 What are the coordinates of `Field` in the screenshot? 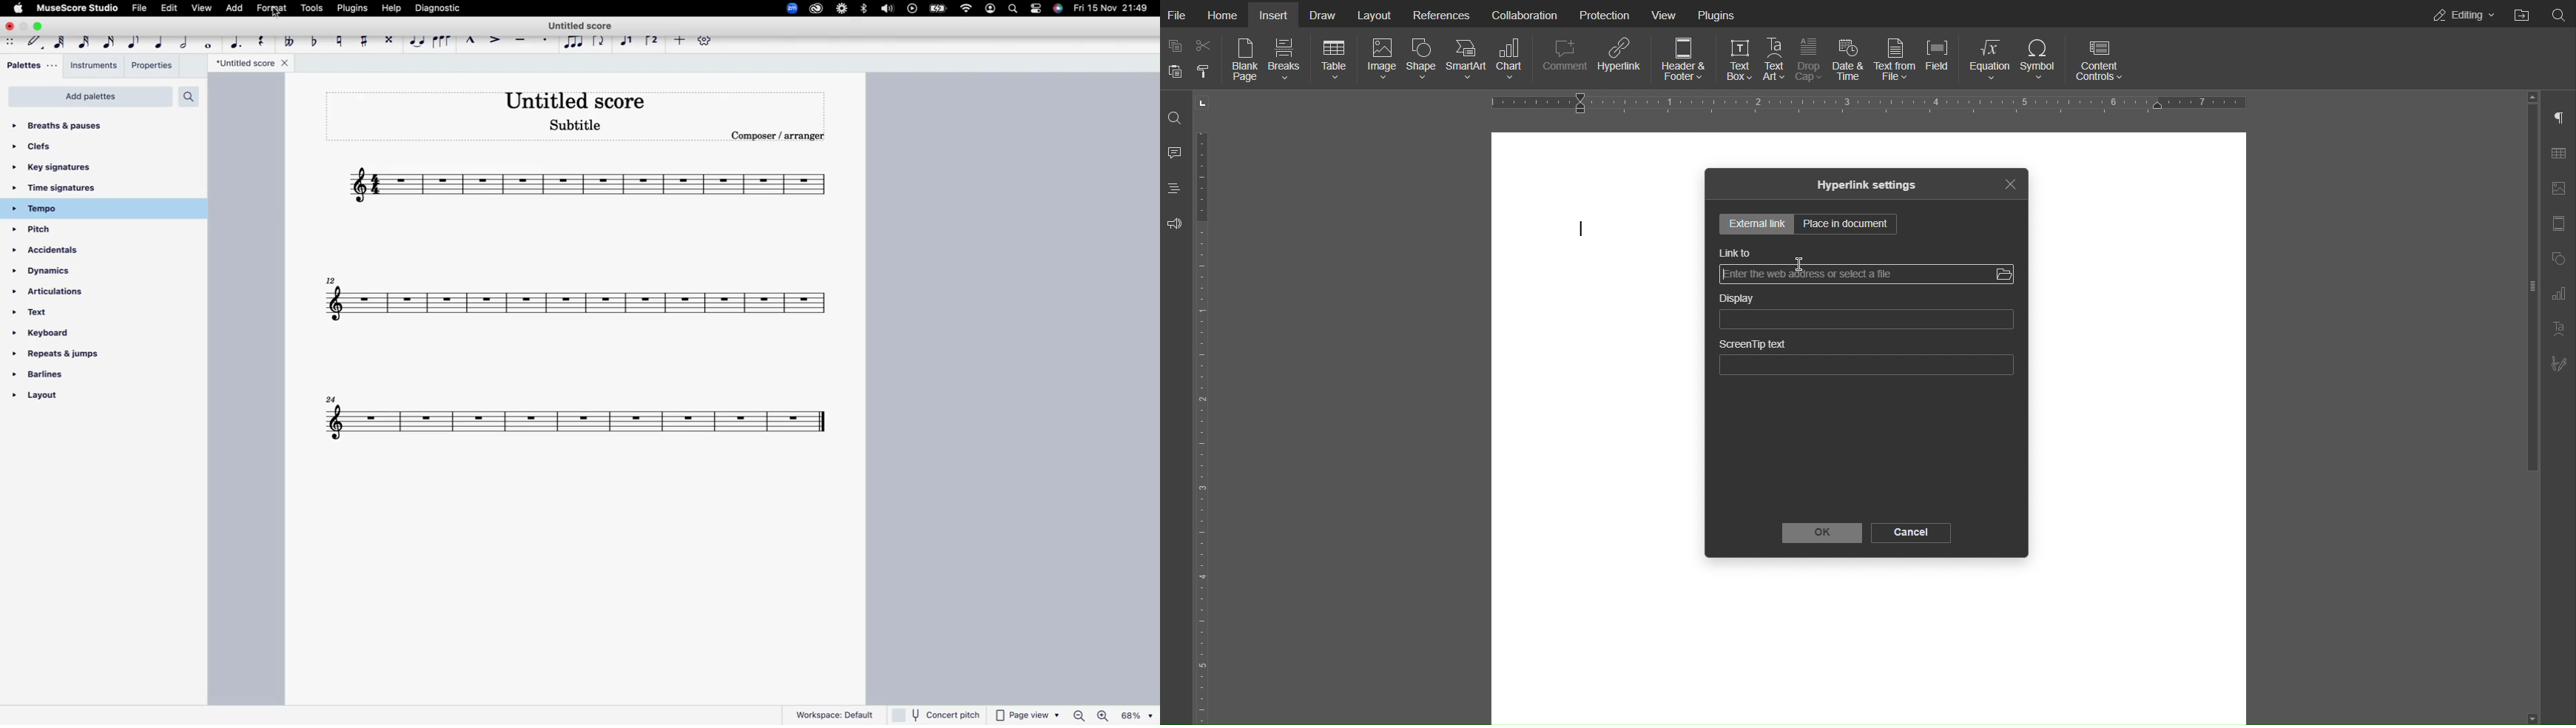 It's located at (1938, 60).